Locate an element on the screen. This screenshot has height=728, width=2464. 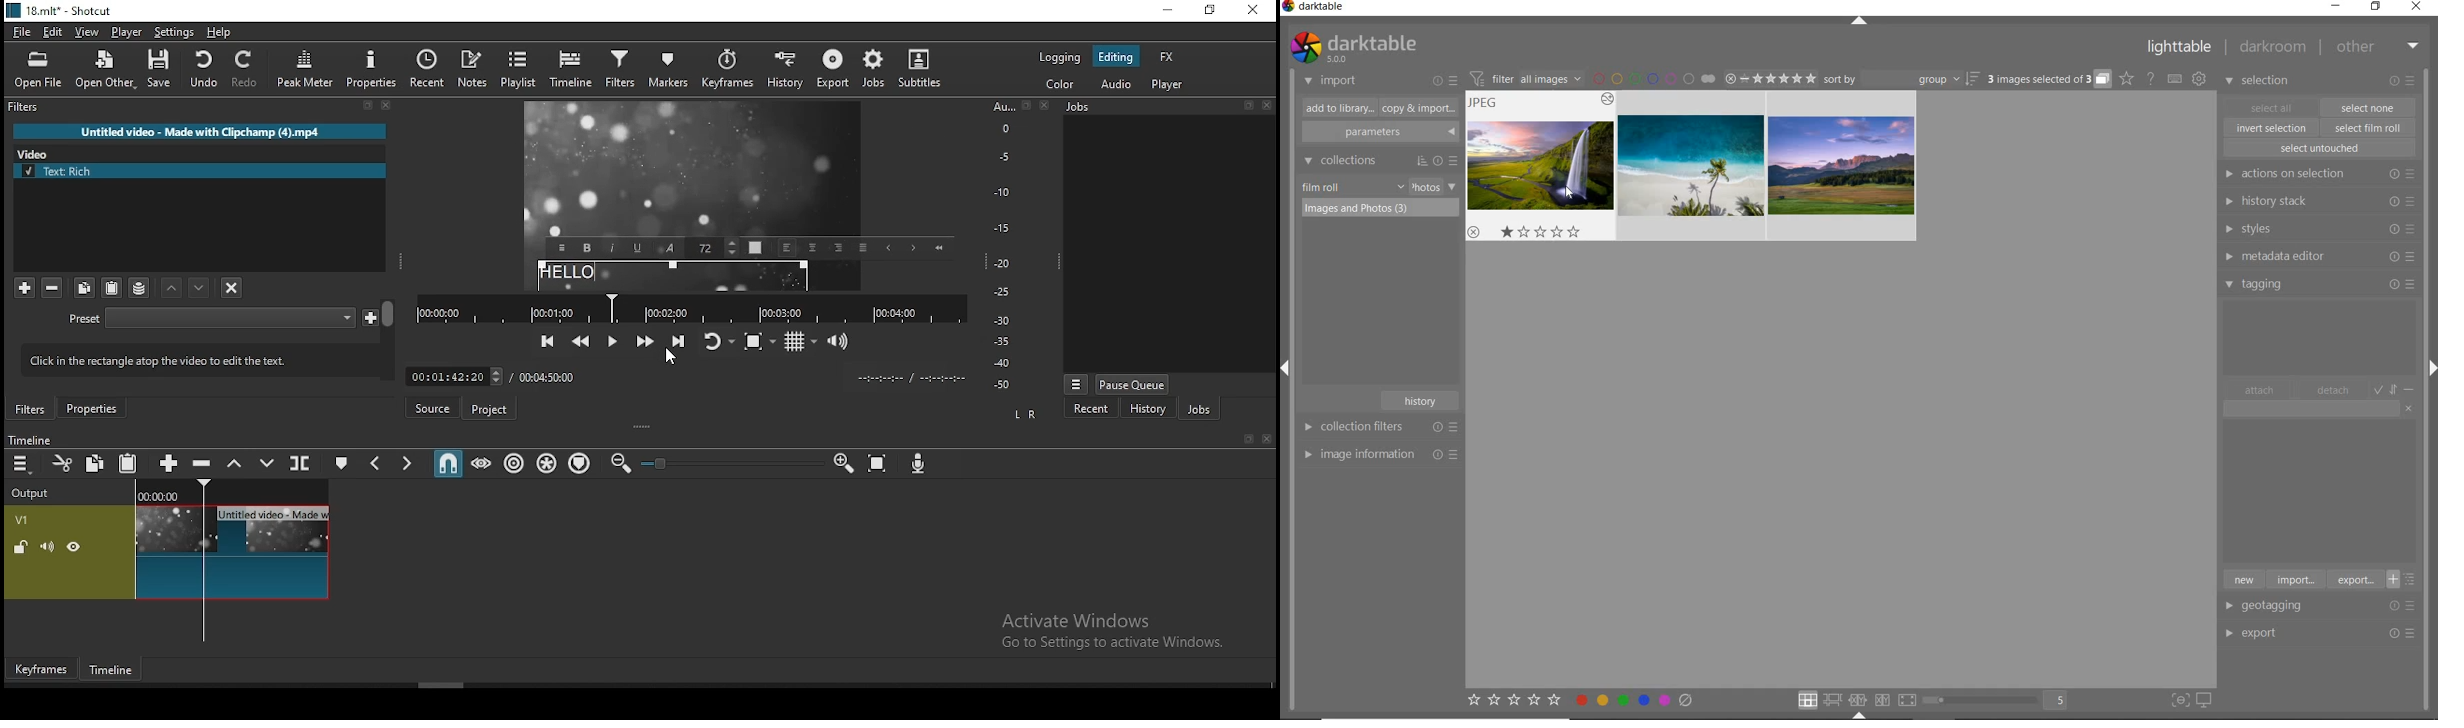
save is located at coordinates (159, 68).